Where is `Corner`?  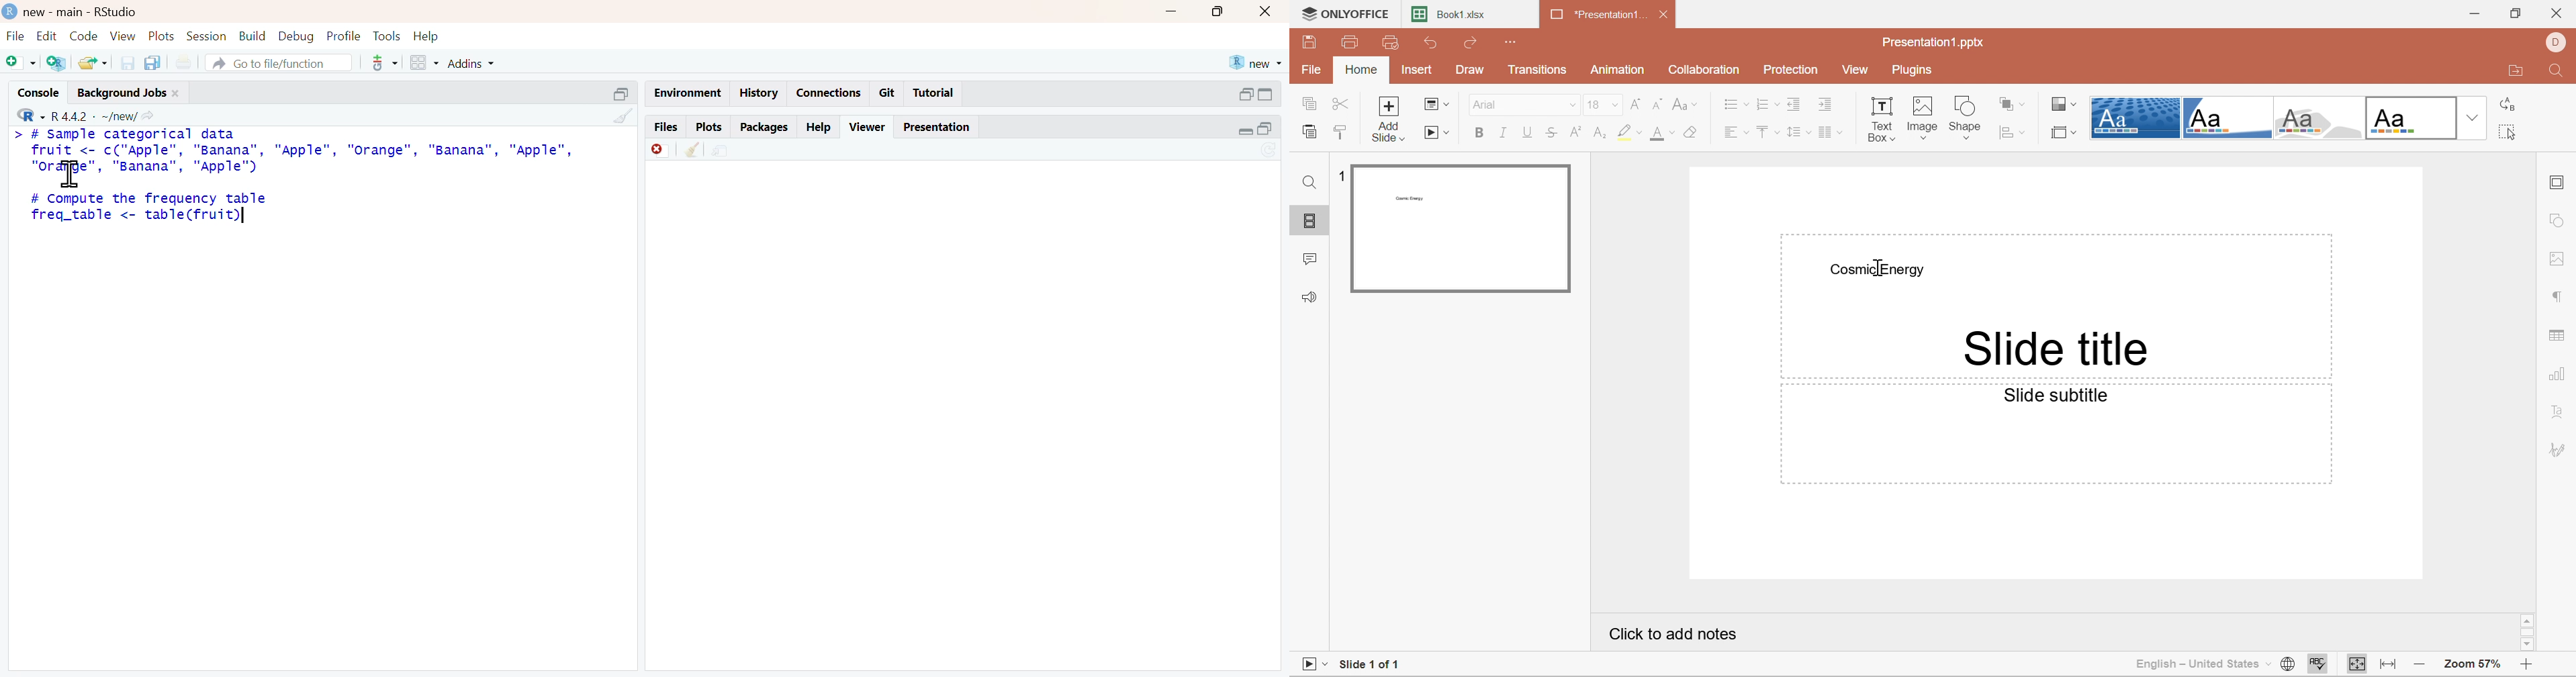 Corner is located at coordinates (2231, 119).